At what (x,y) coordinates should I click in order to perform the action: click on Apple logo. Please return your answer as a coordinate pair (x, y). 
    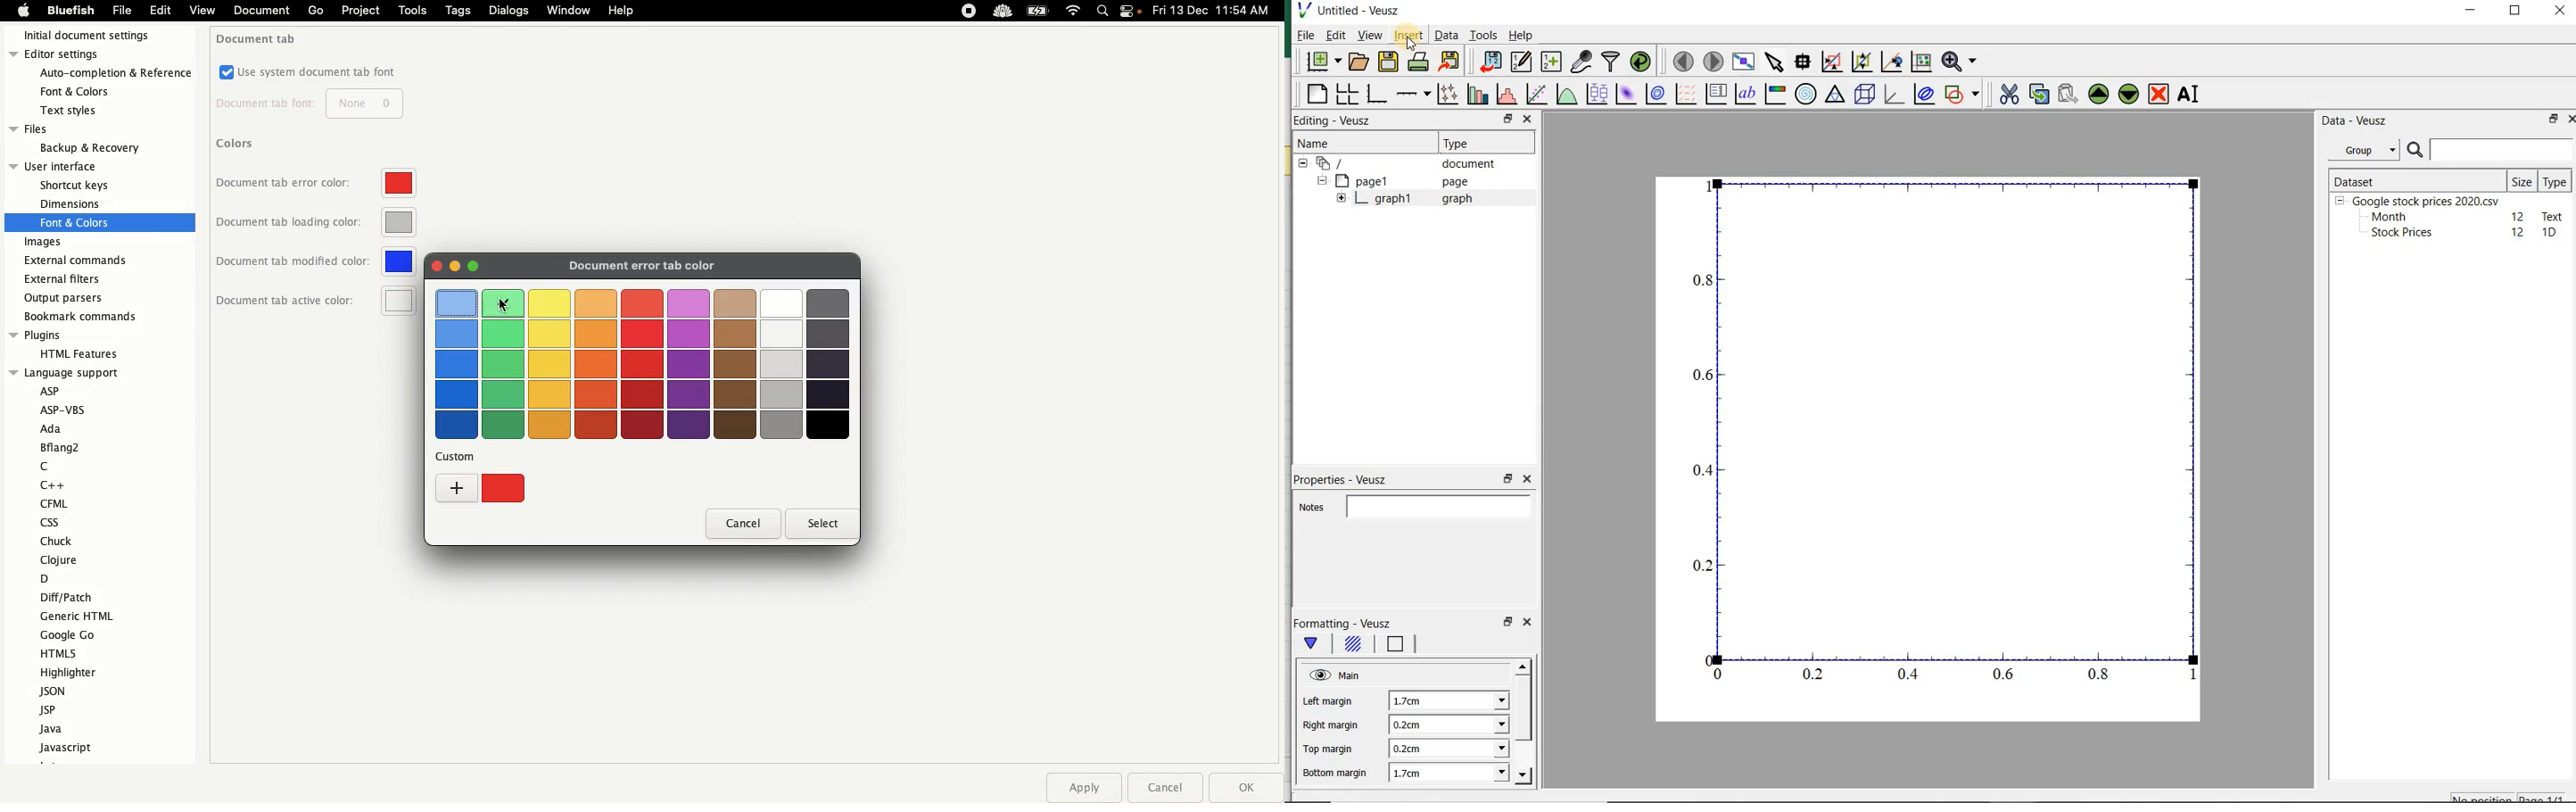
    Looking at the image, I should click on (23, 10).